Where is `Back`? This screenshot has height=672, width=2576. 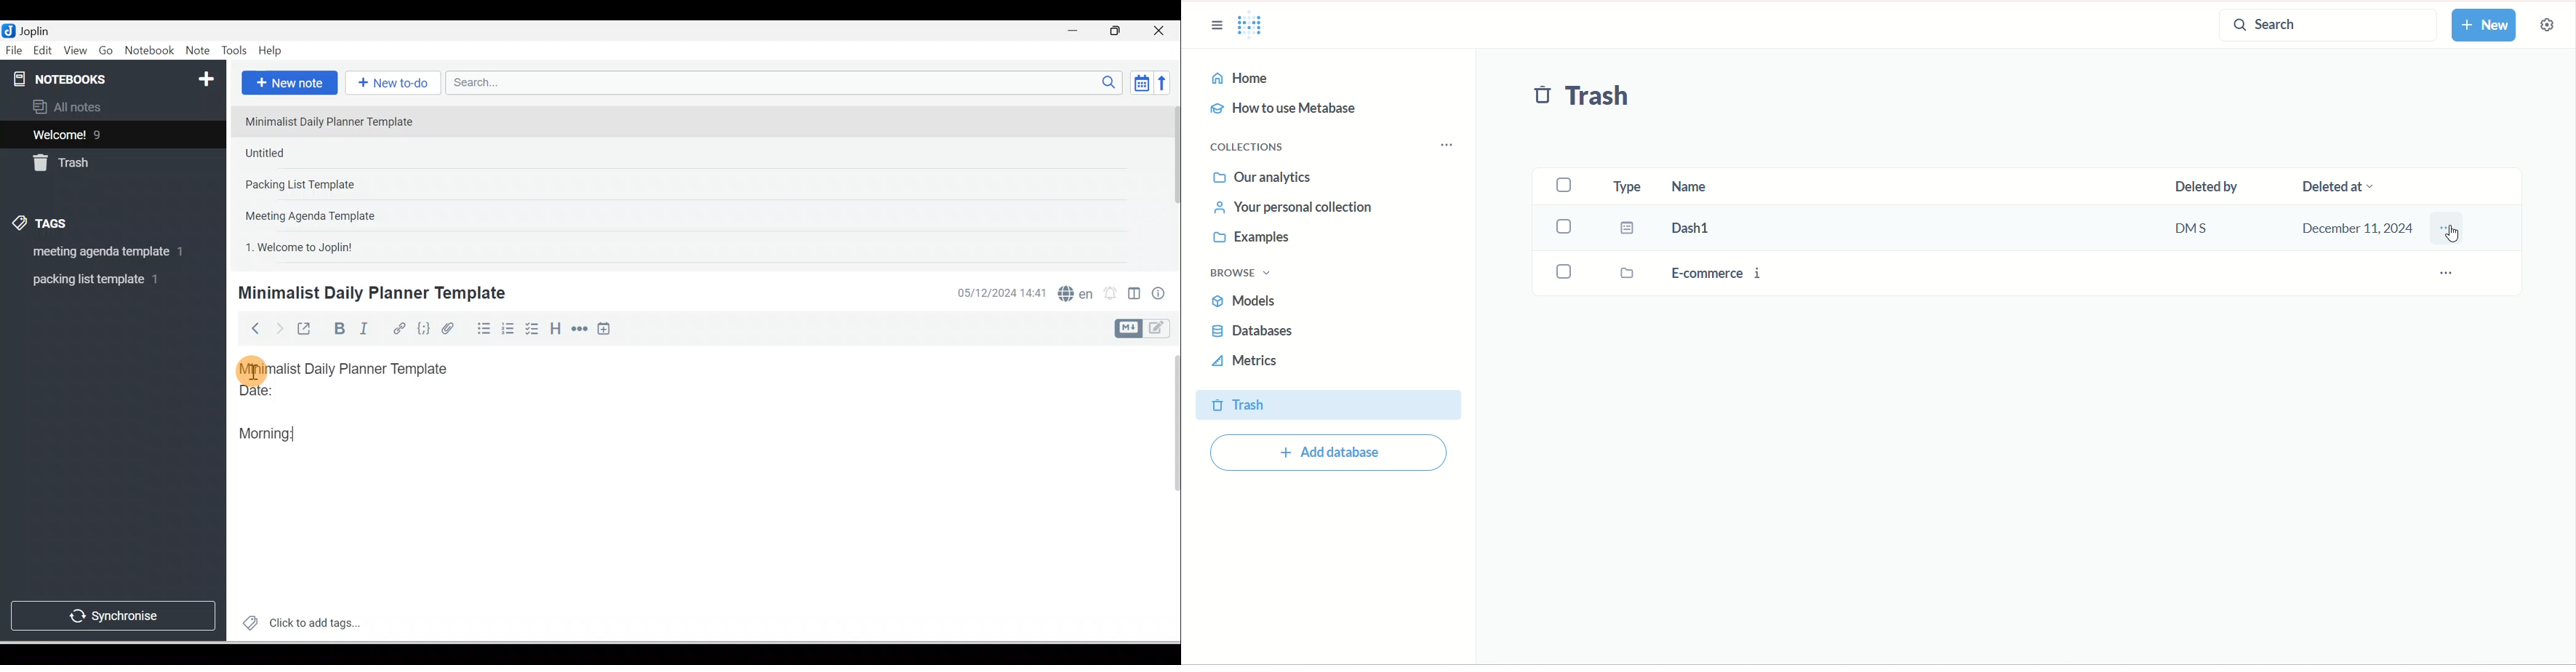 Back is located at coordinates (250, 328).